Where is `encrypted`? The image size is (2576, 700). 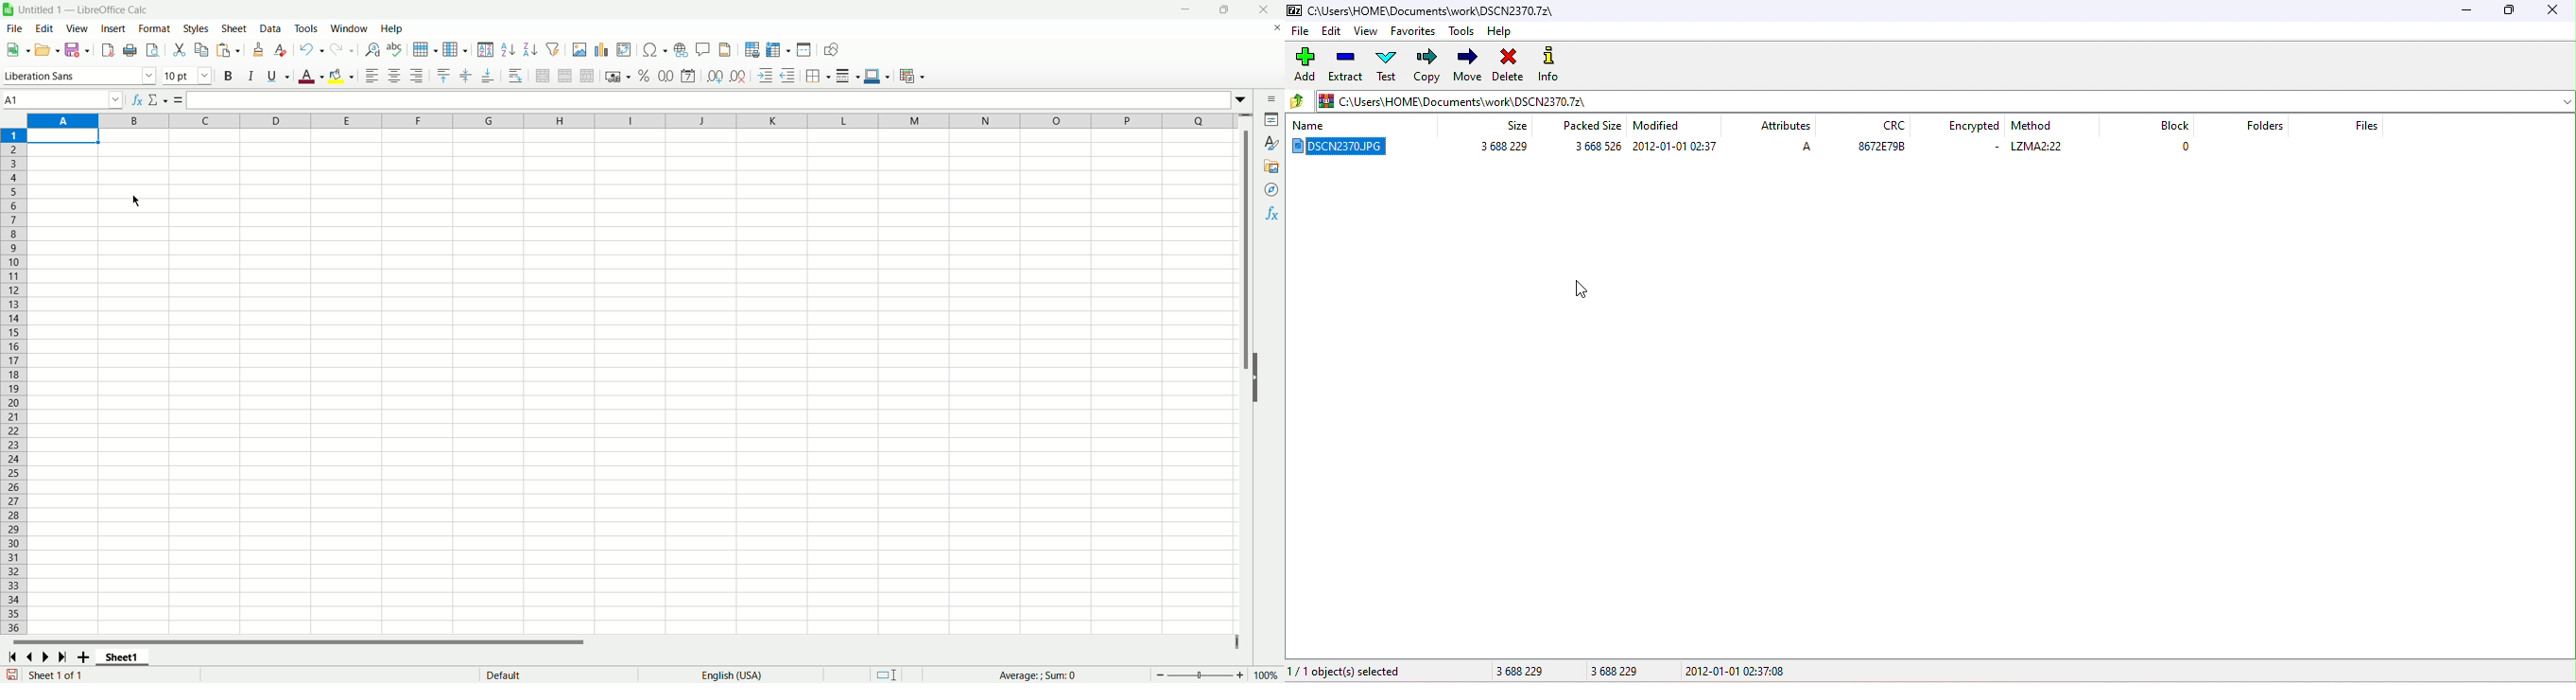
encrypted is located at coordinates (1977, 128).